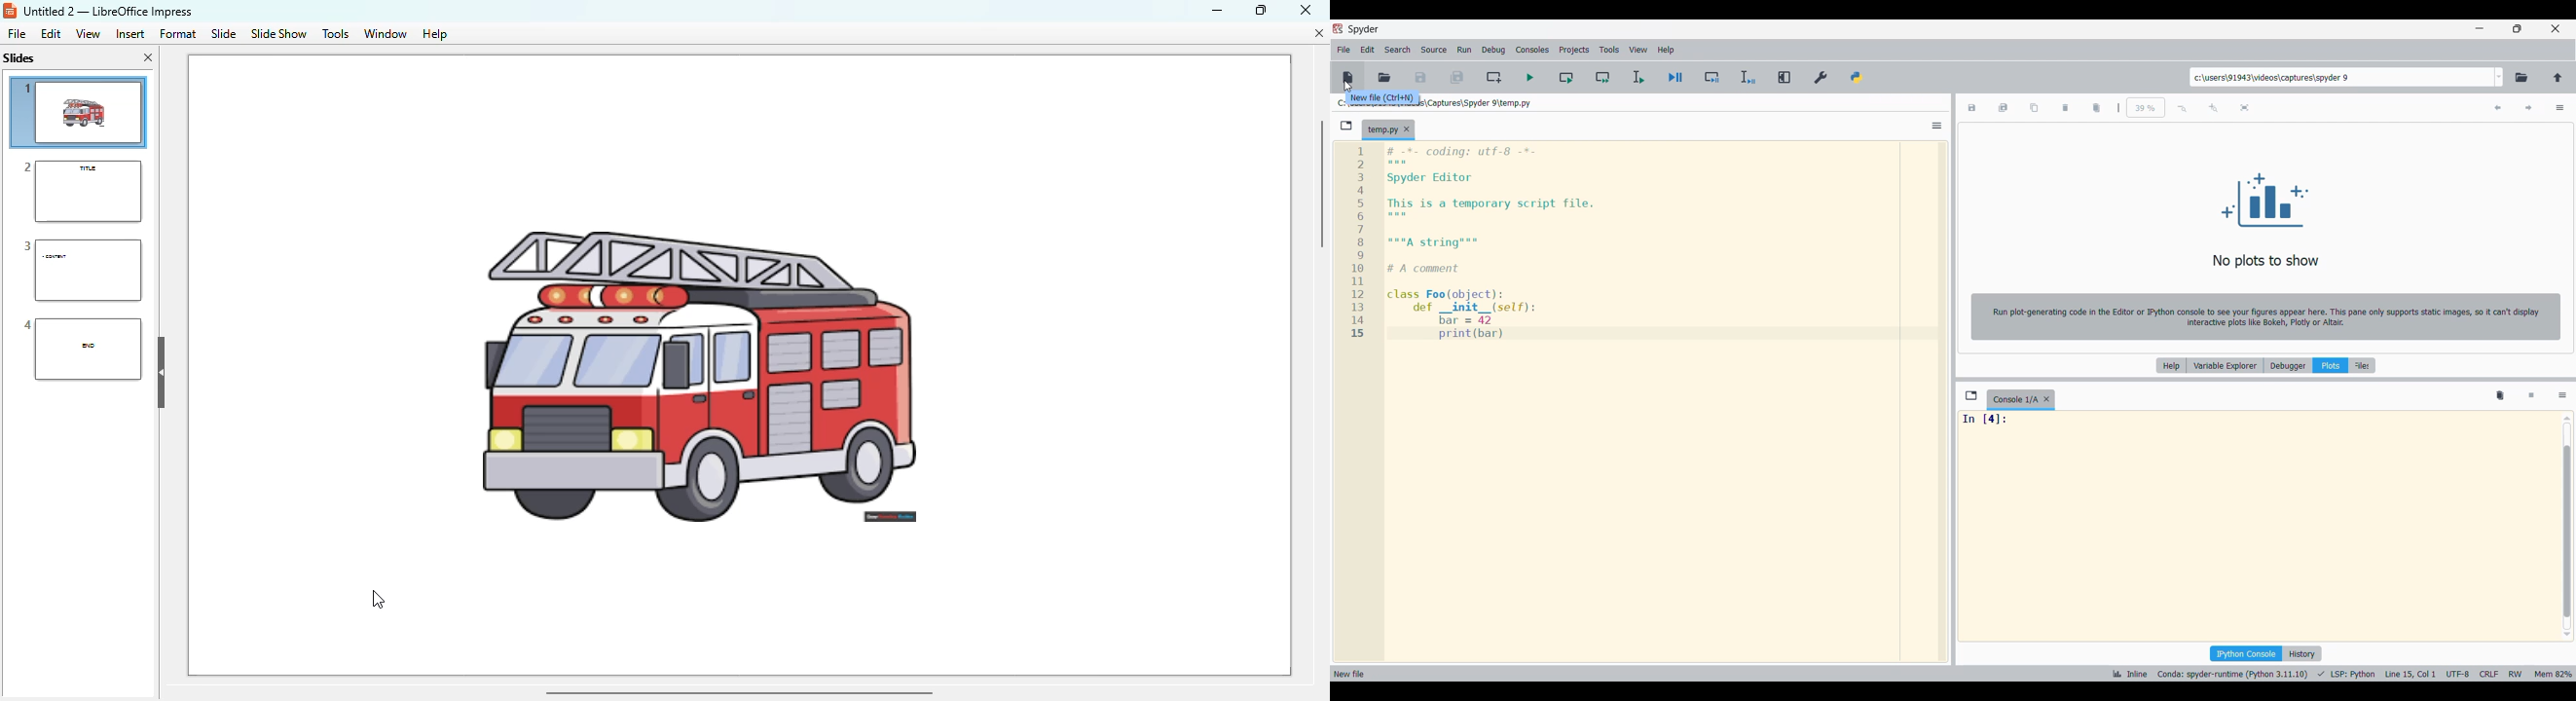  I want to click on cursor position, so click(2408, 674).